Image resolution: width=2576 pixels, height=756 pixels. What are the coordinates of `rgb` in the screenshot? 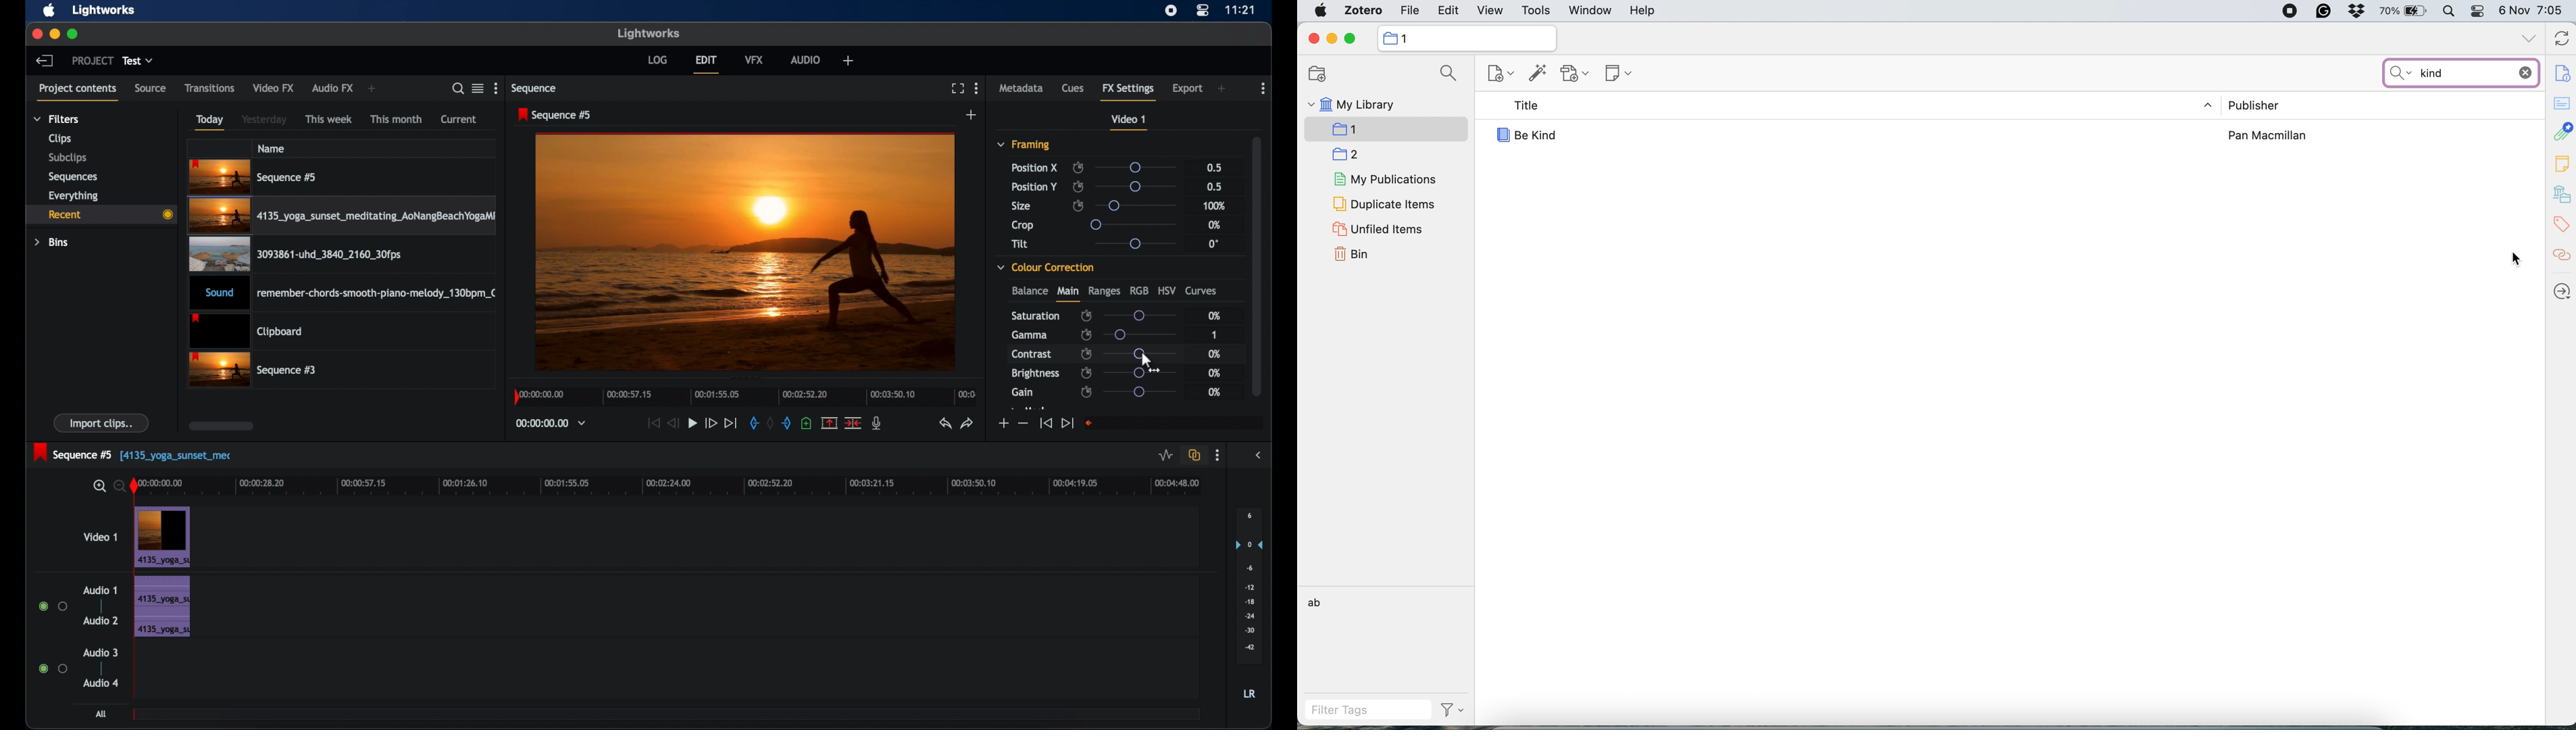 It's located at (1139, 289).